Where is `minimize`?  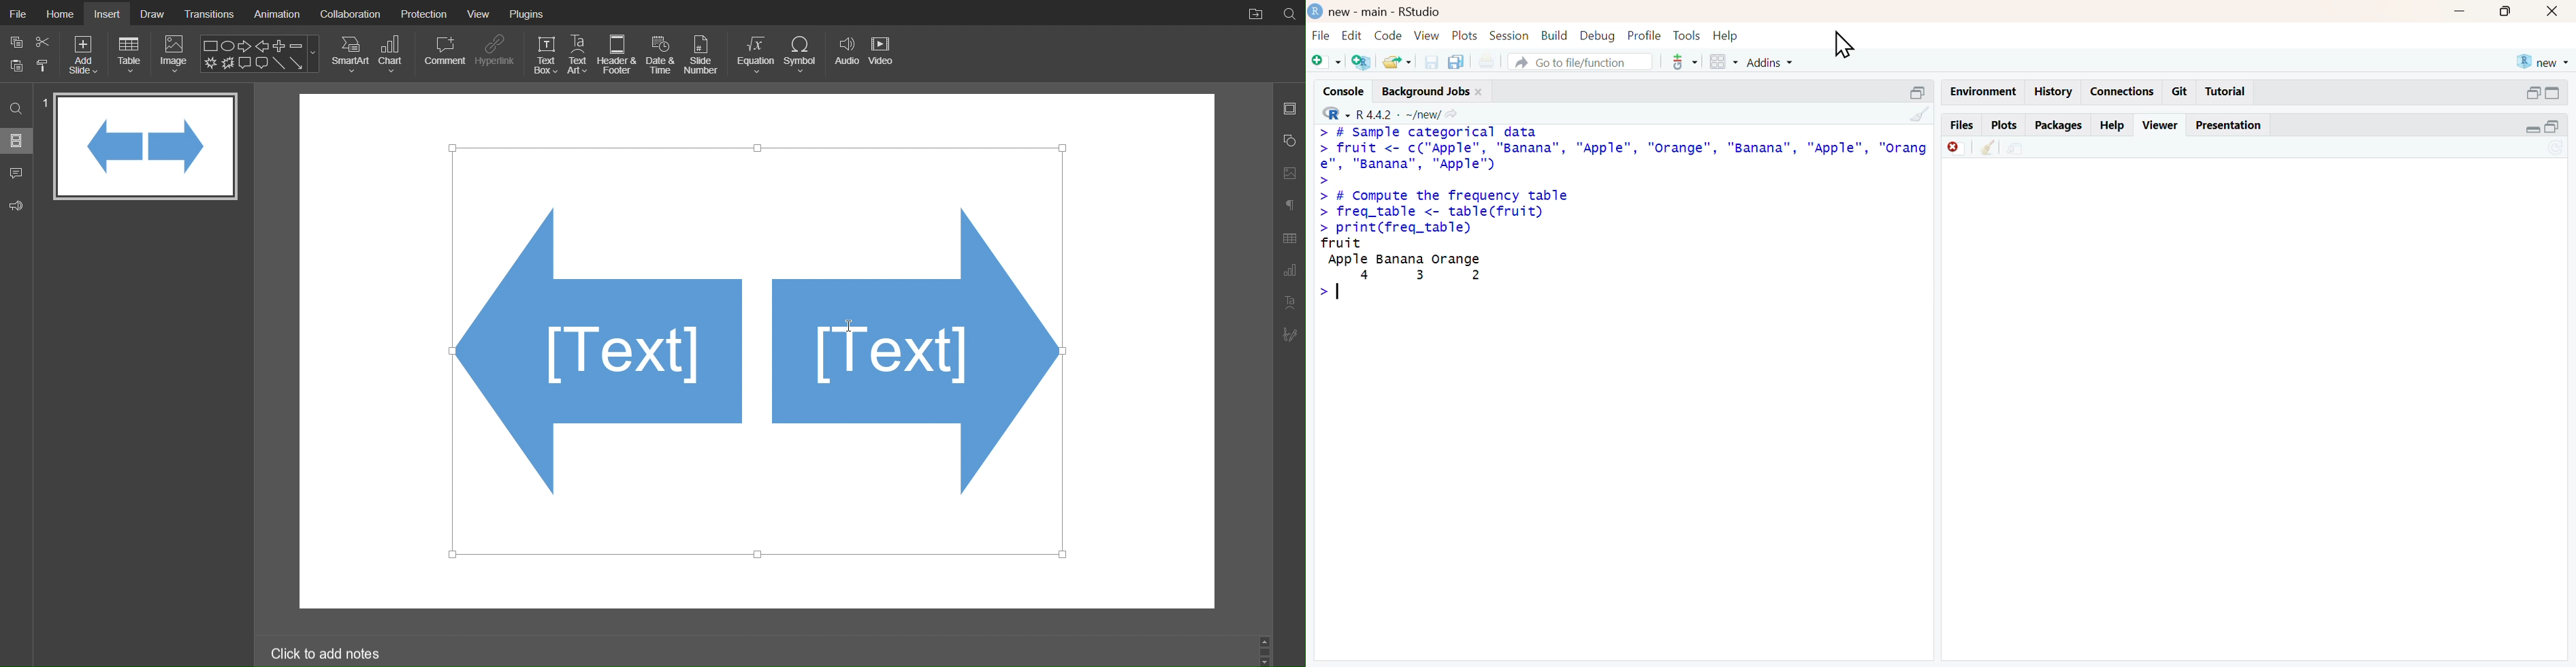 minimize is located at coordinates (2457, 13).